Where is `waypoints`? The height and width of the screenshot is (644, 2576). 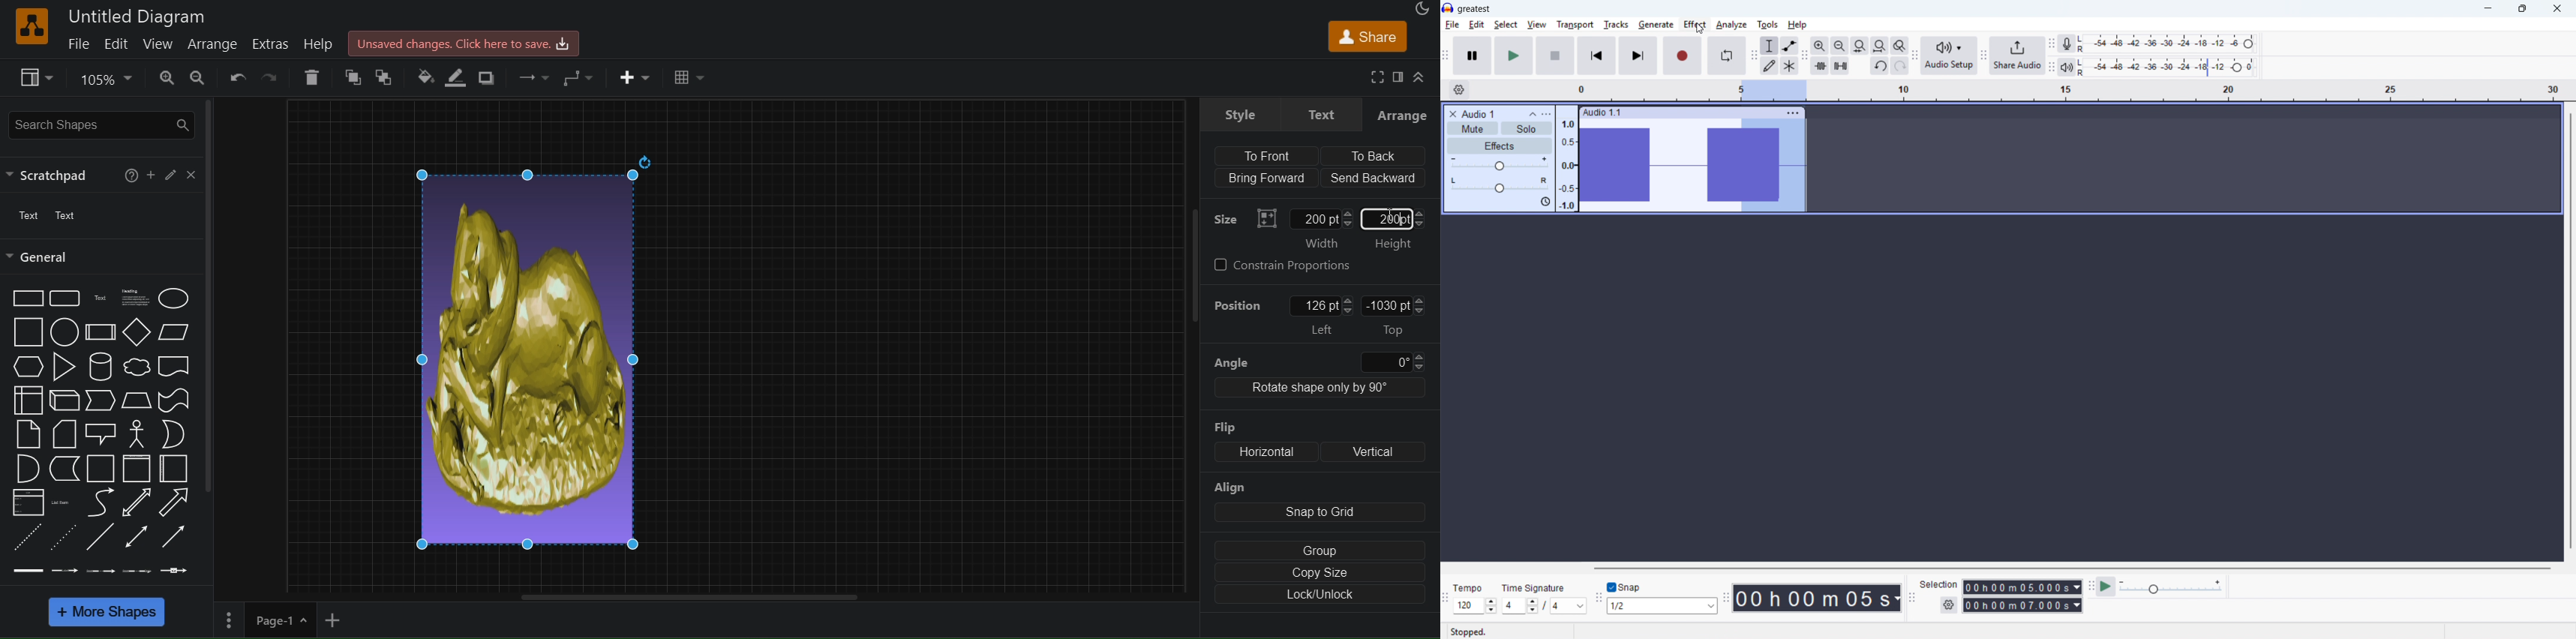 waypoints is located at coordinates (532, 79).